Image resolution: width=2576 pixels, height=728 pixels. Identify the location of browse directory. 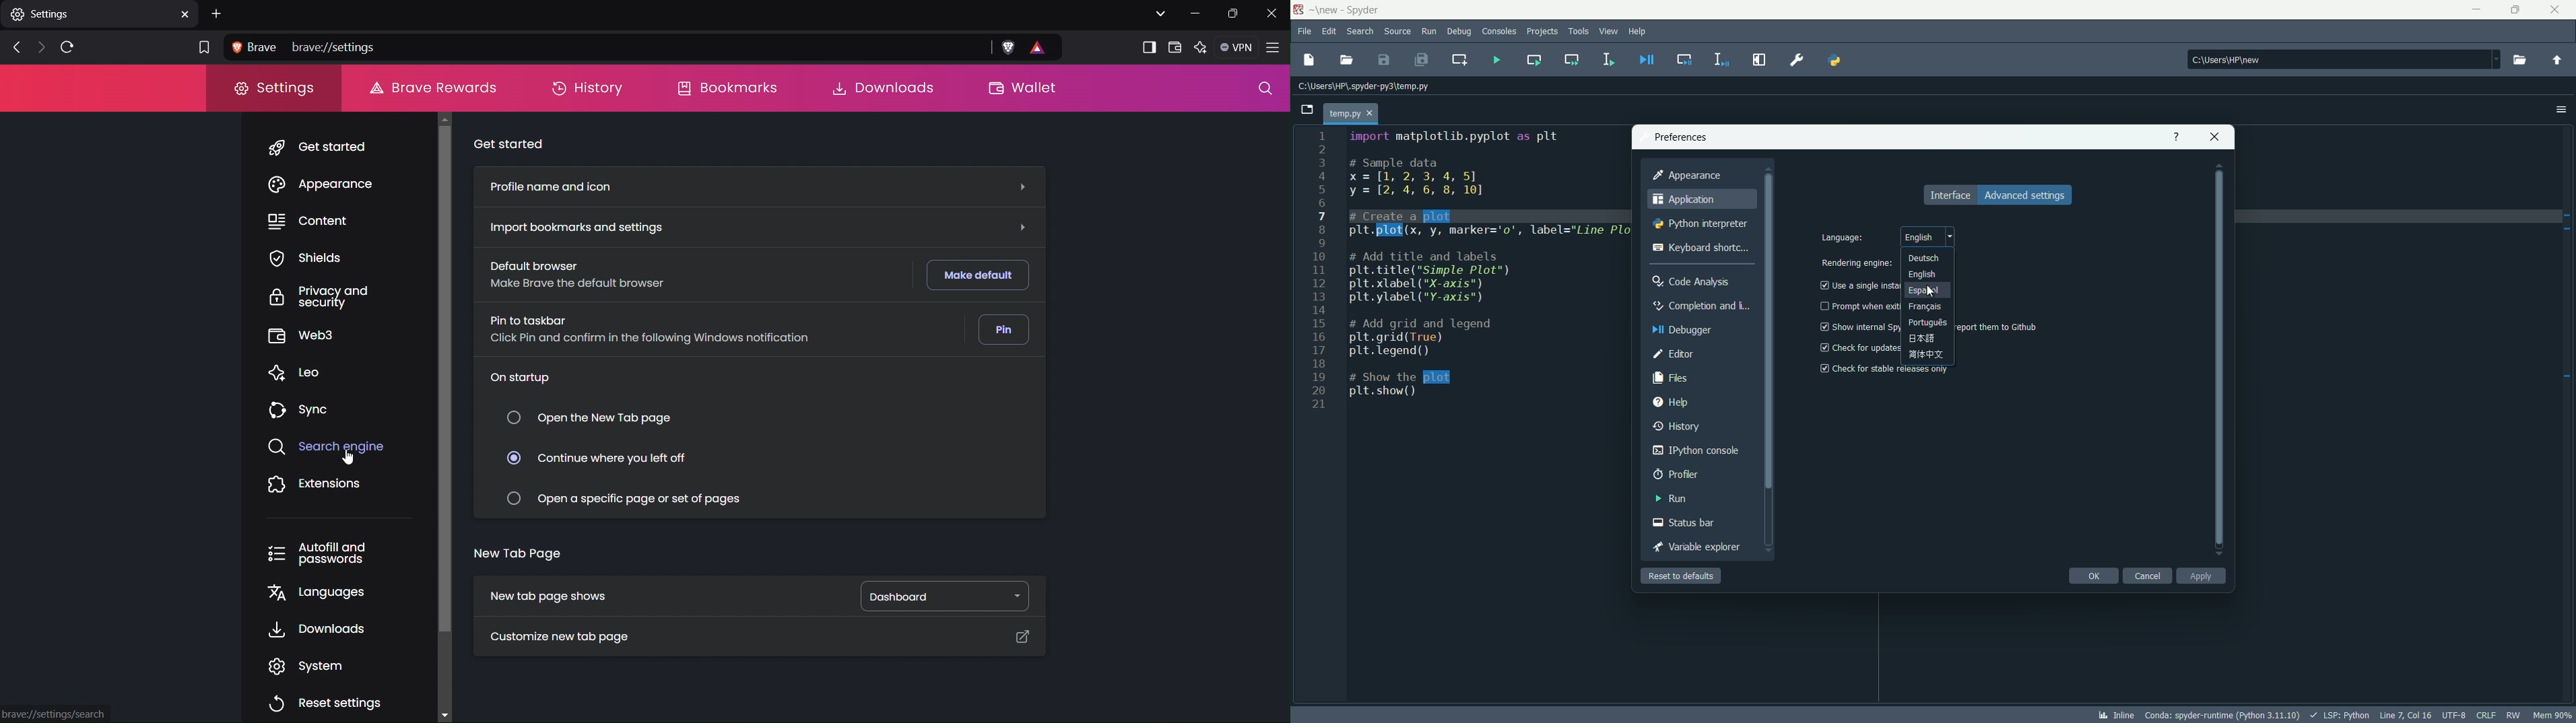
(2519, 60).